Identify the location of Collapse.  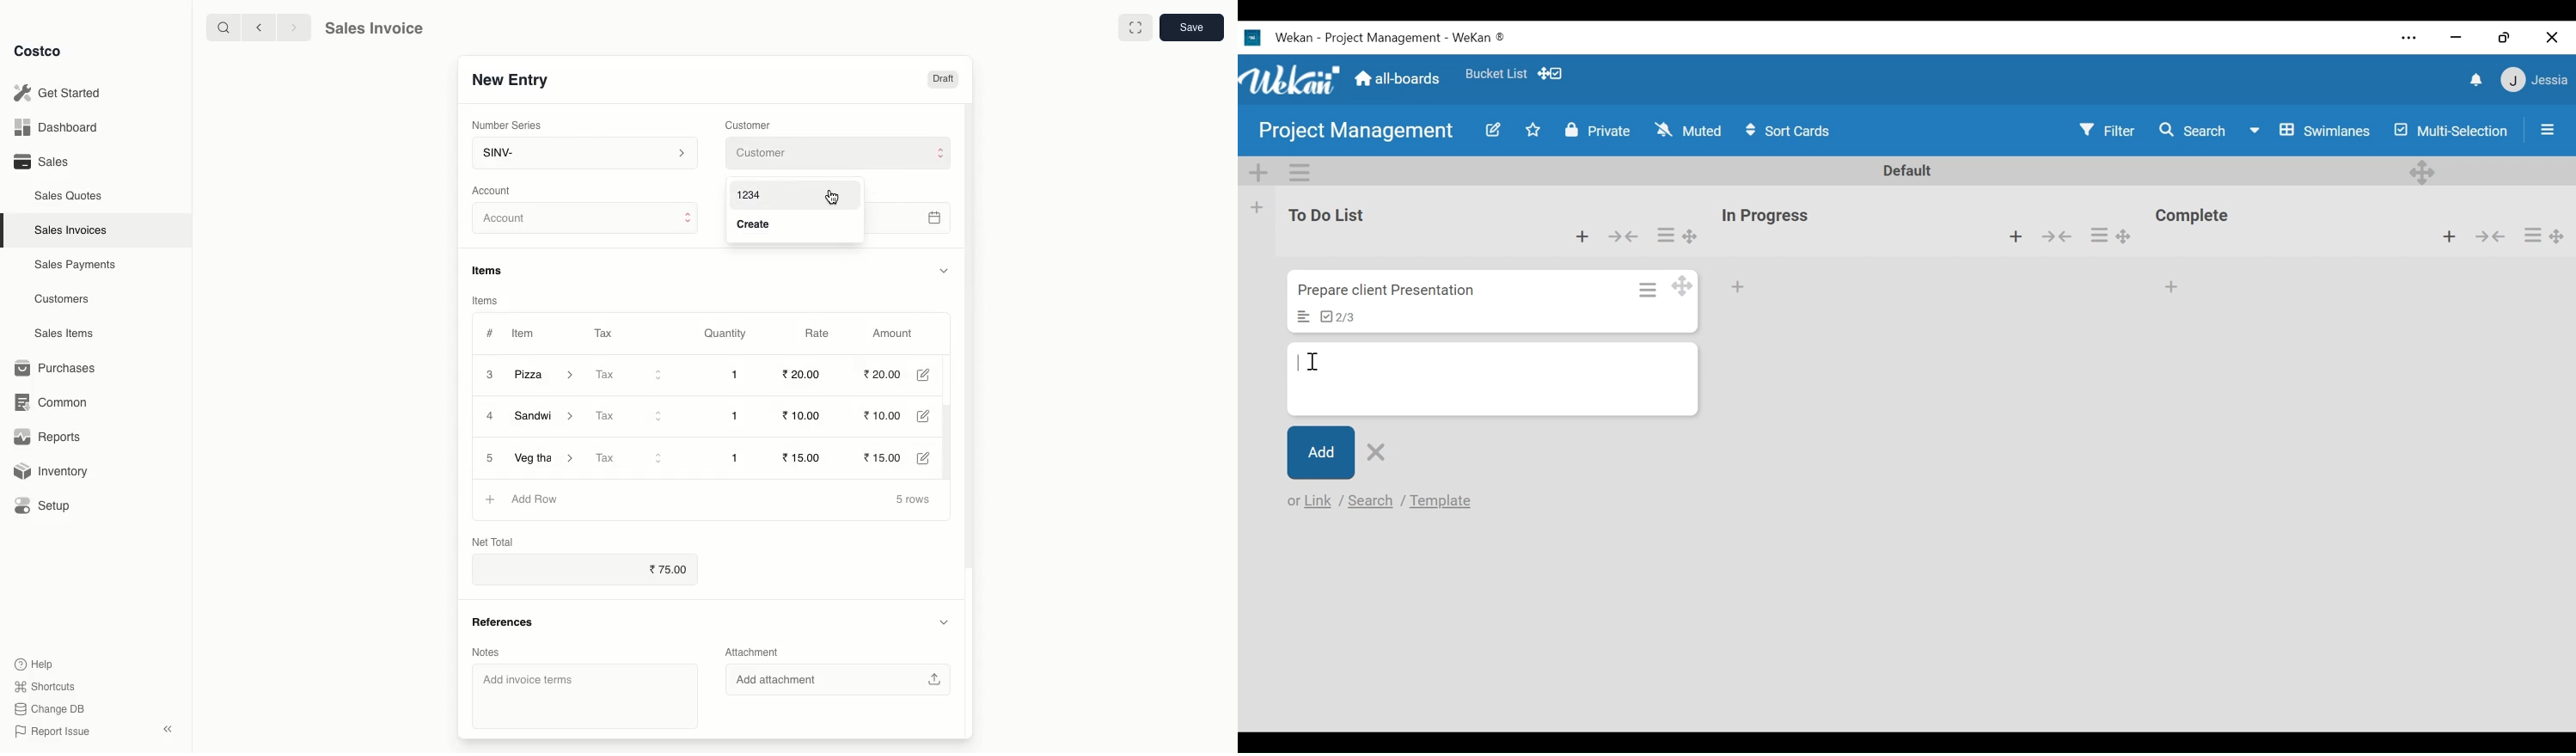
(169, 730).